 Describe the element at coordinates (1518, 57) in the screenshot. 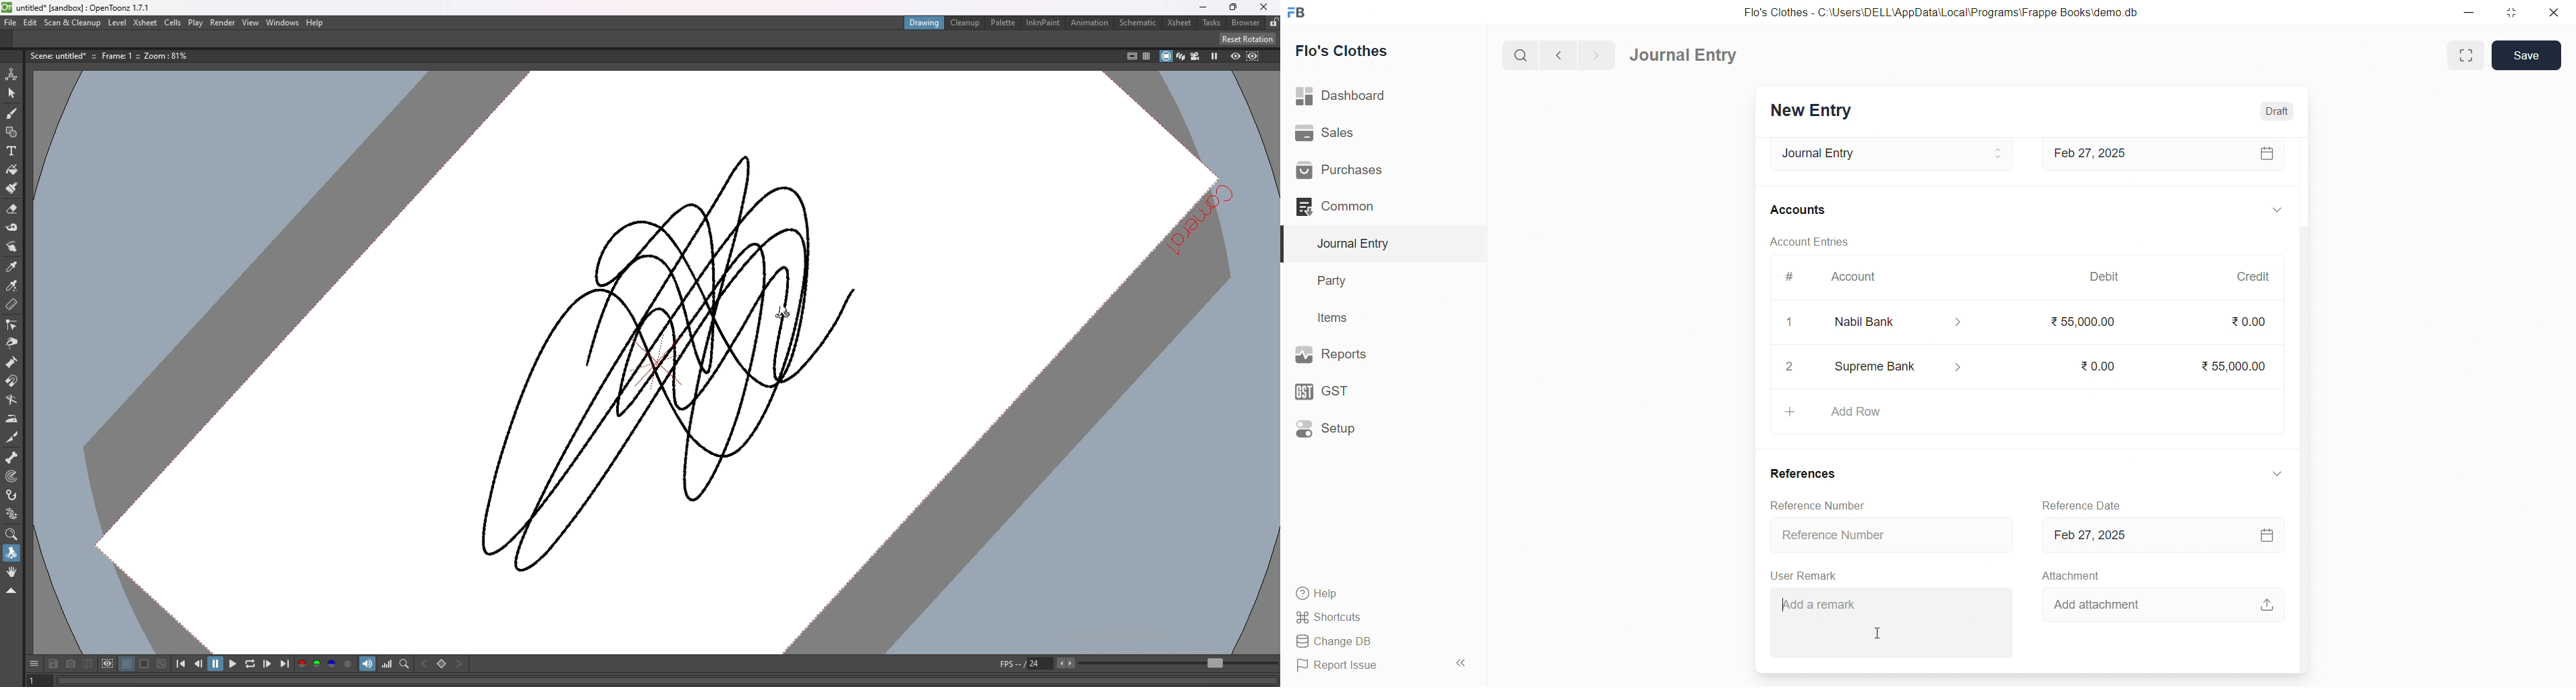

I see `search` at that location.